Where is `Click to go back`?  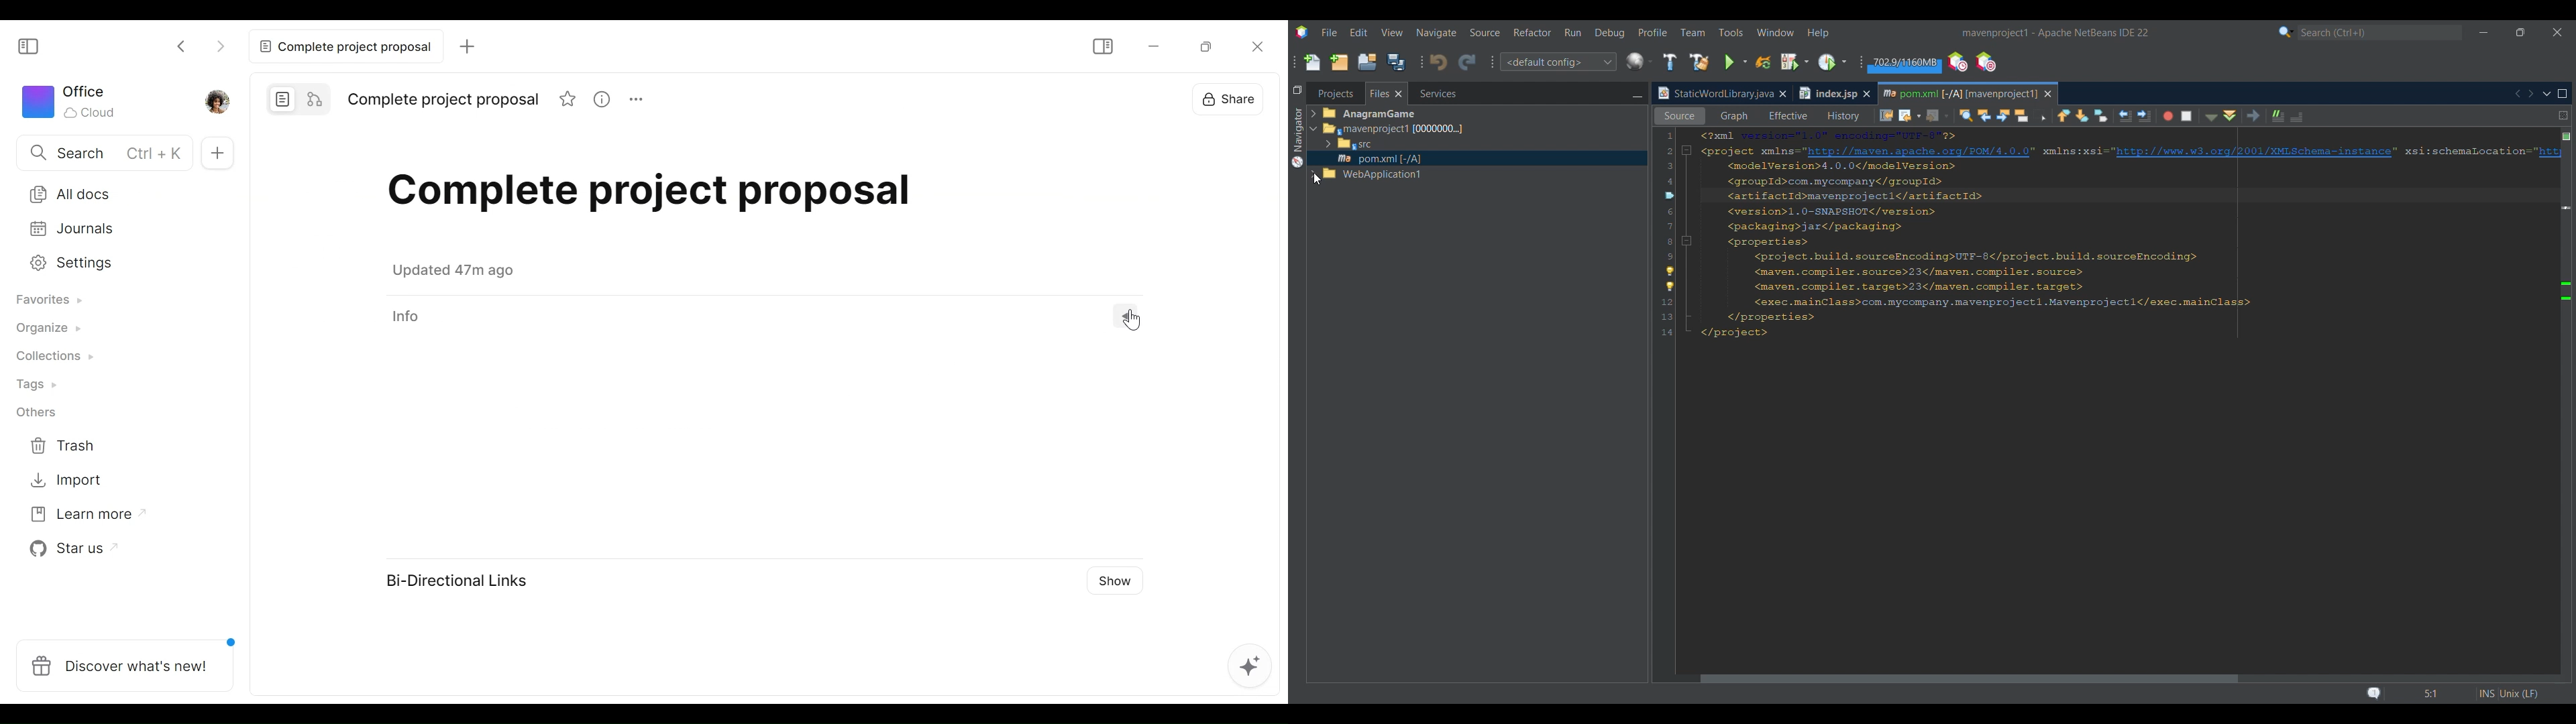 Click to go back is located at coordinates (184, 44).